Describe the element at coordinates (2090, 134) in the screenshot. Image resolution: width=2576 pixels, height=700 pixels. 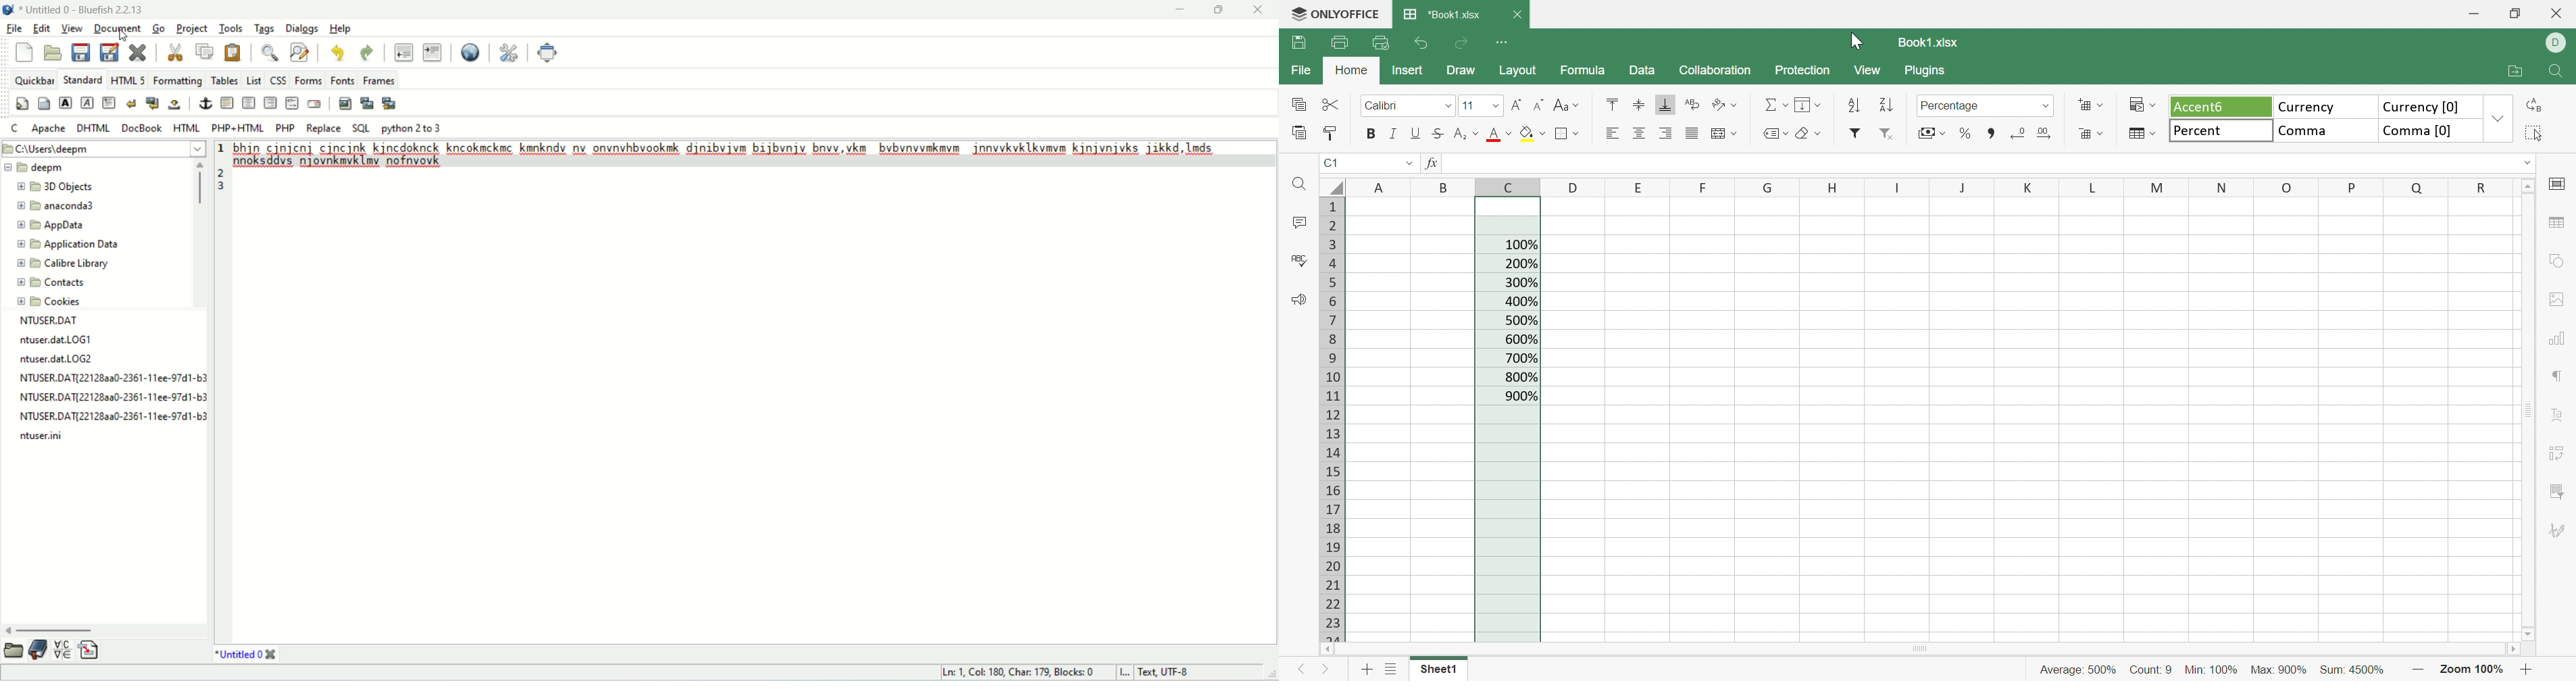
I see `Delete cells` at that location.